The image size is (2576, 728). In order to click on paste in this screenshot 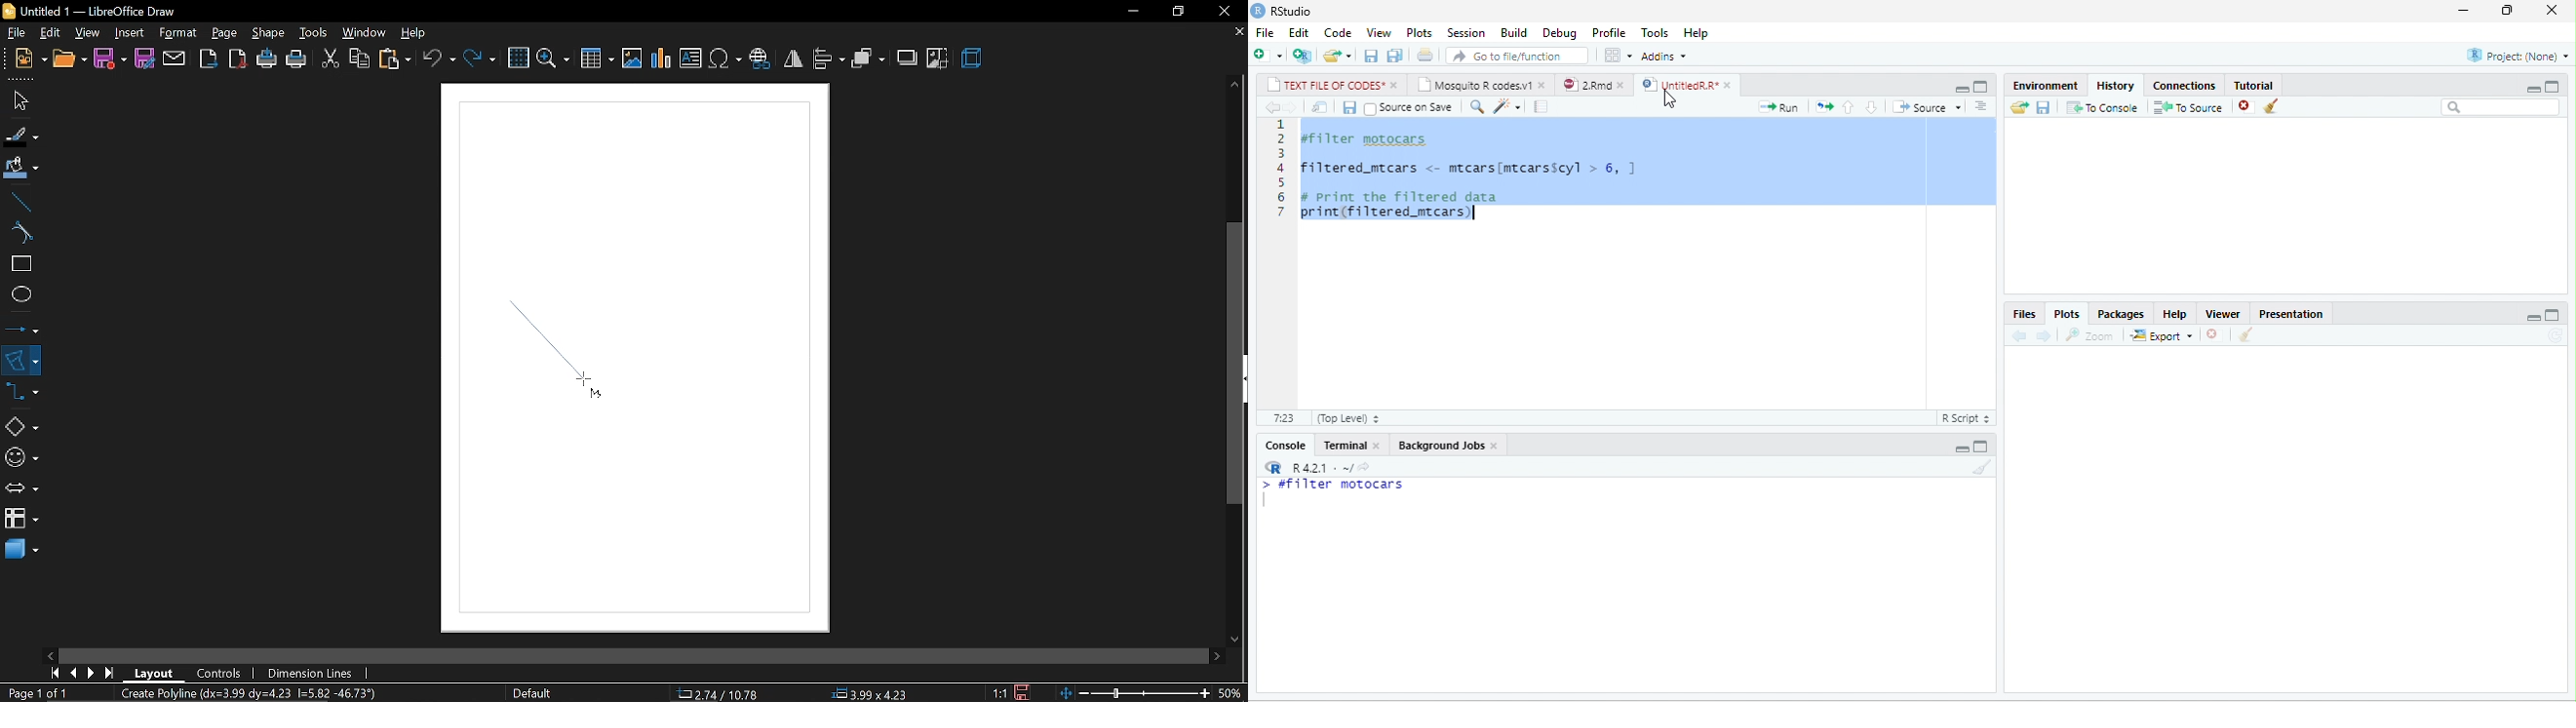, I will do `click(394, 58)`.